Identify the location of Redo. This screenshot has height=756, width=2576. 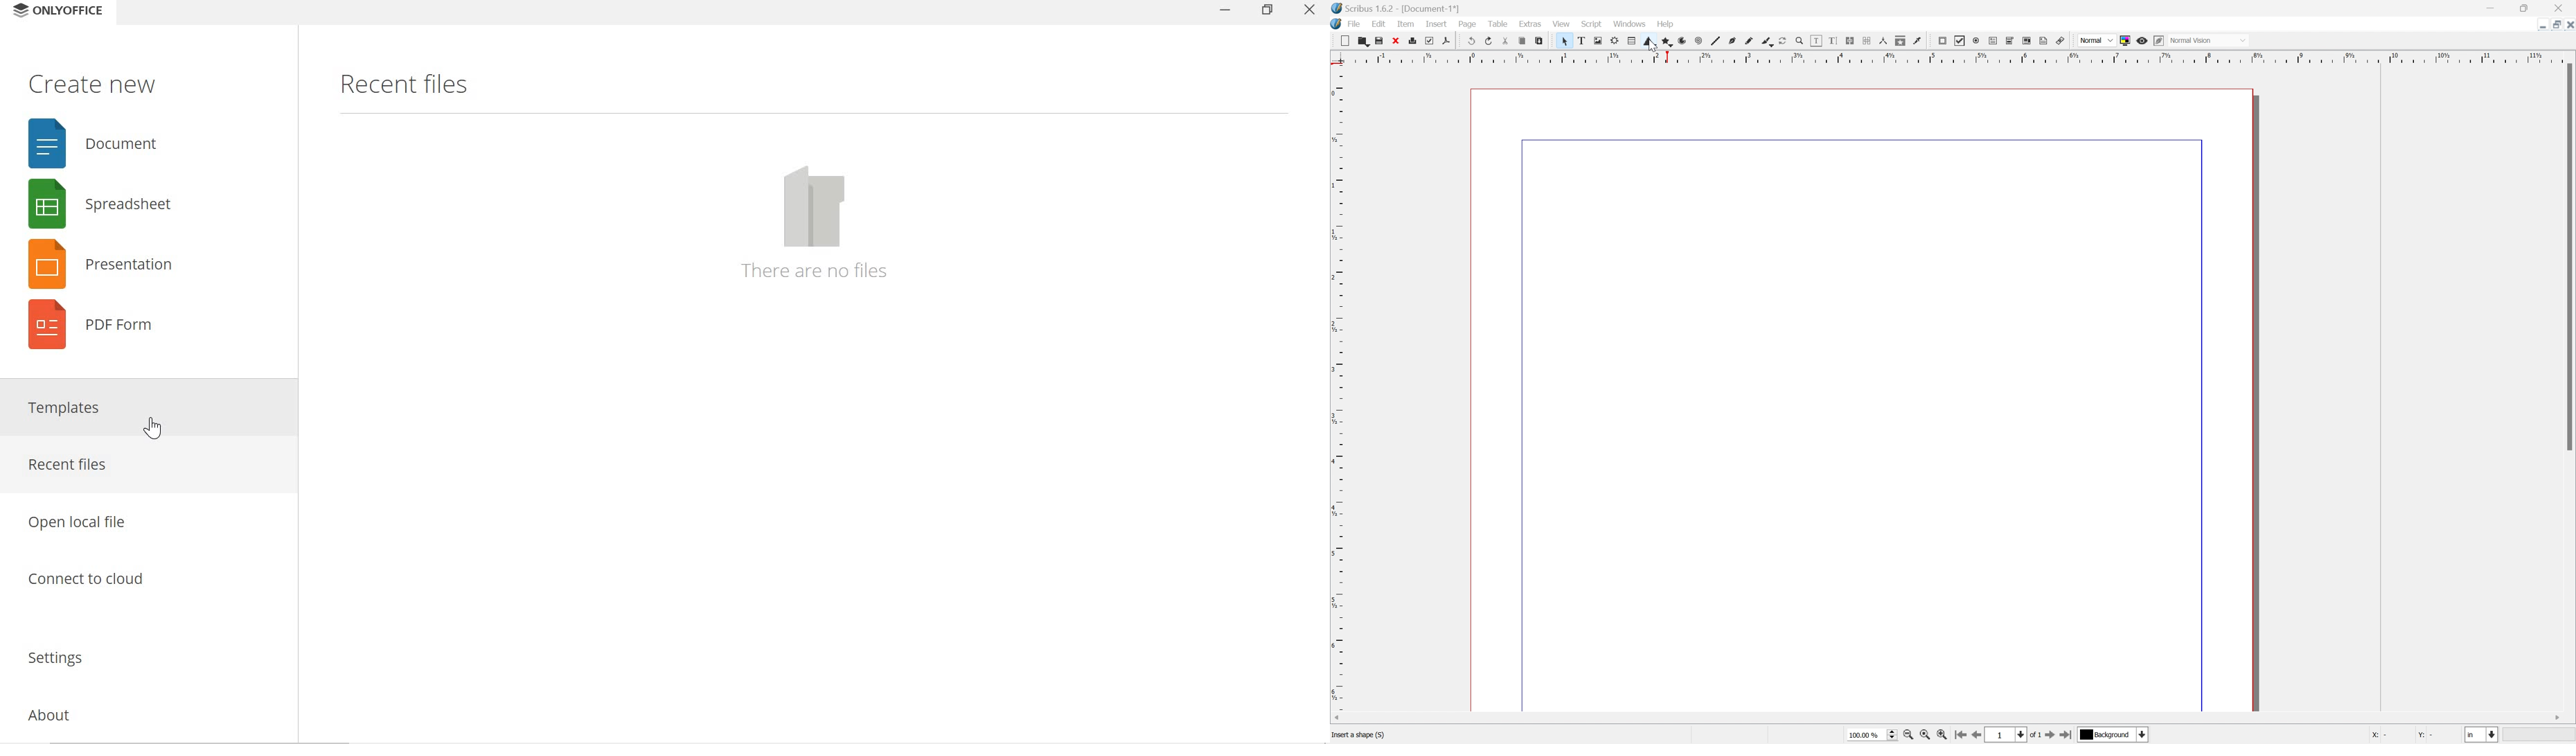
(1487, 40).